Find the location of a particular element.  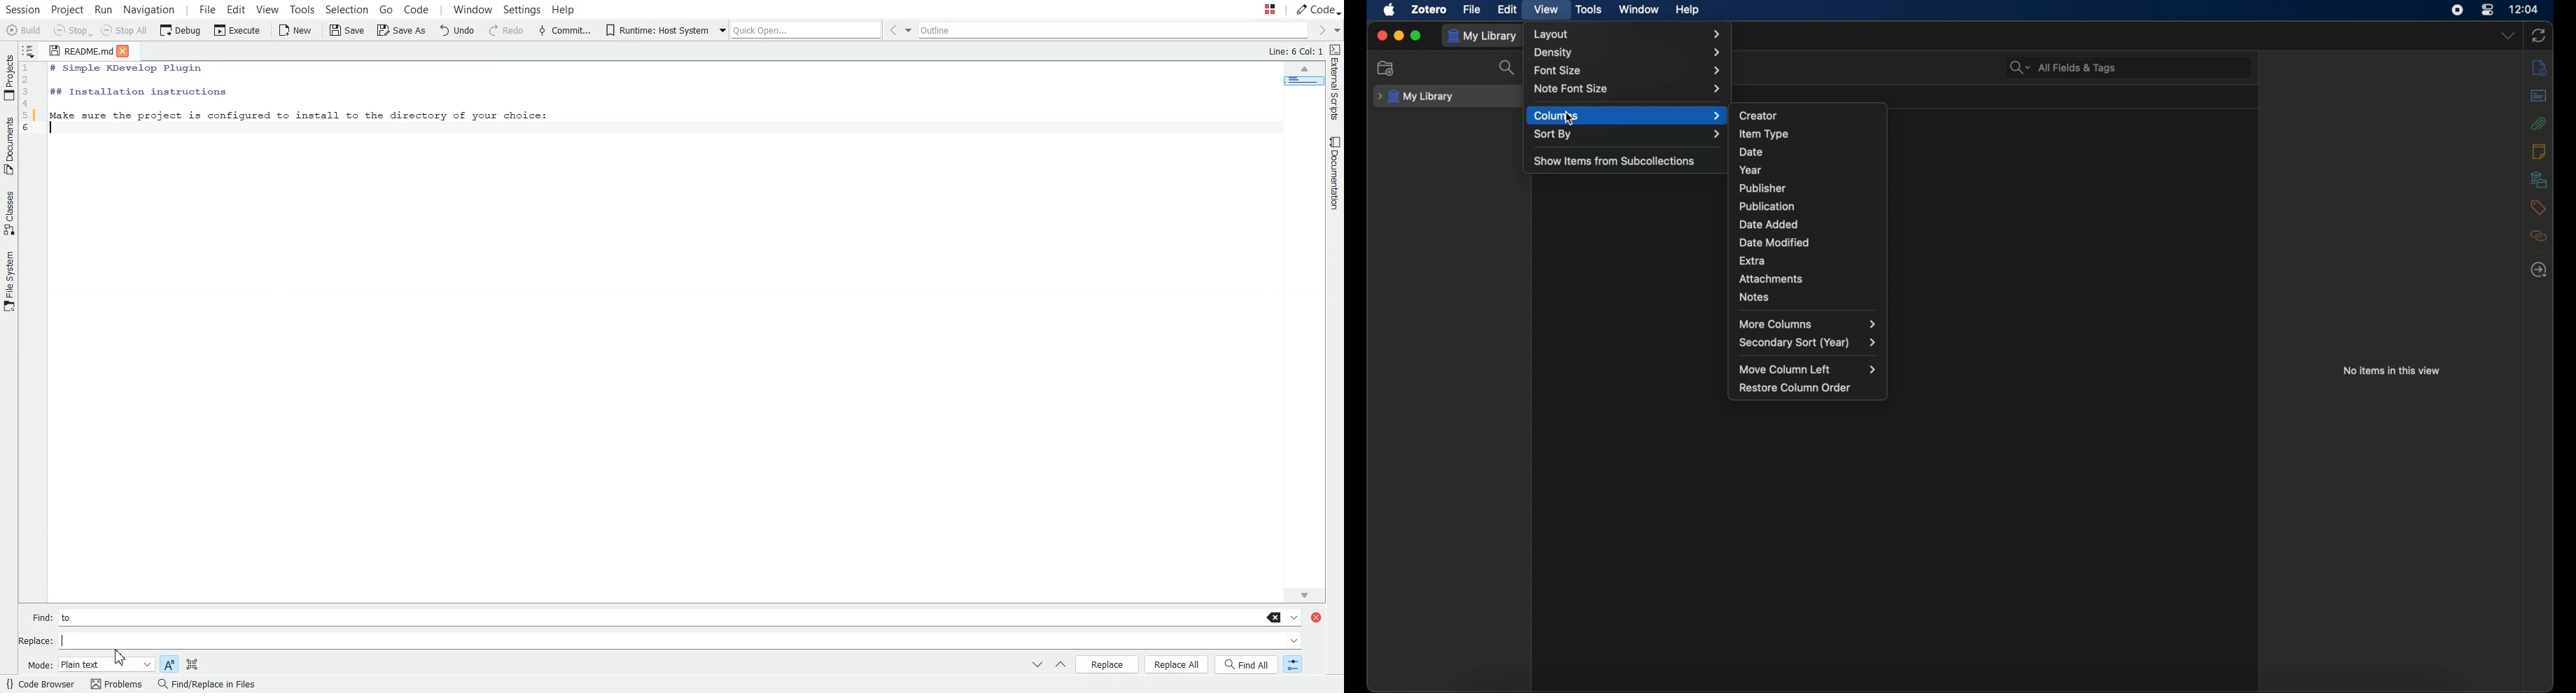

sort by is located at coordinates (1628, 134).